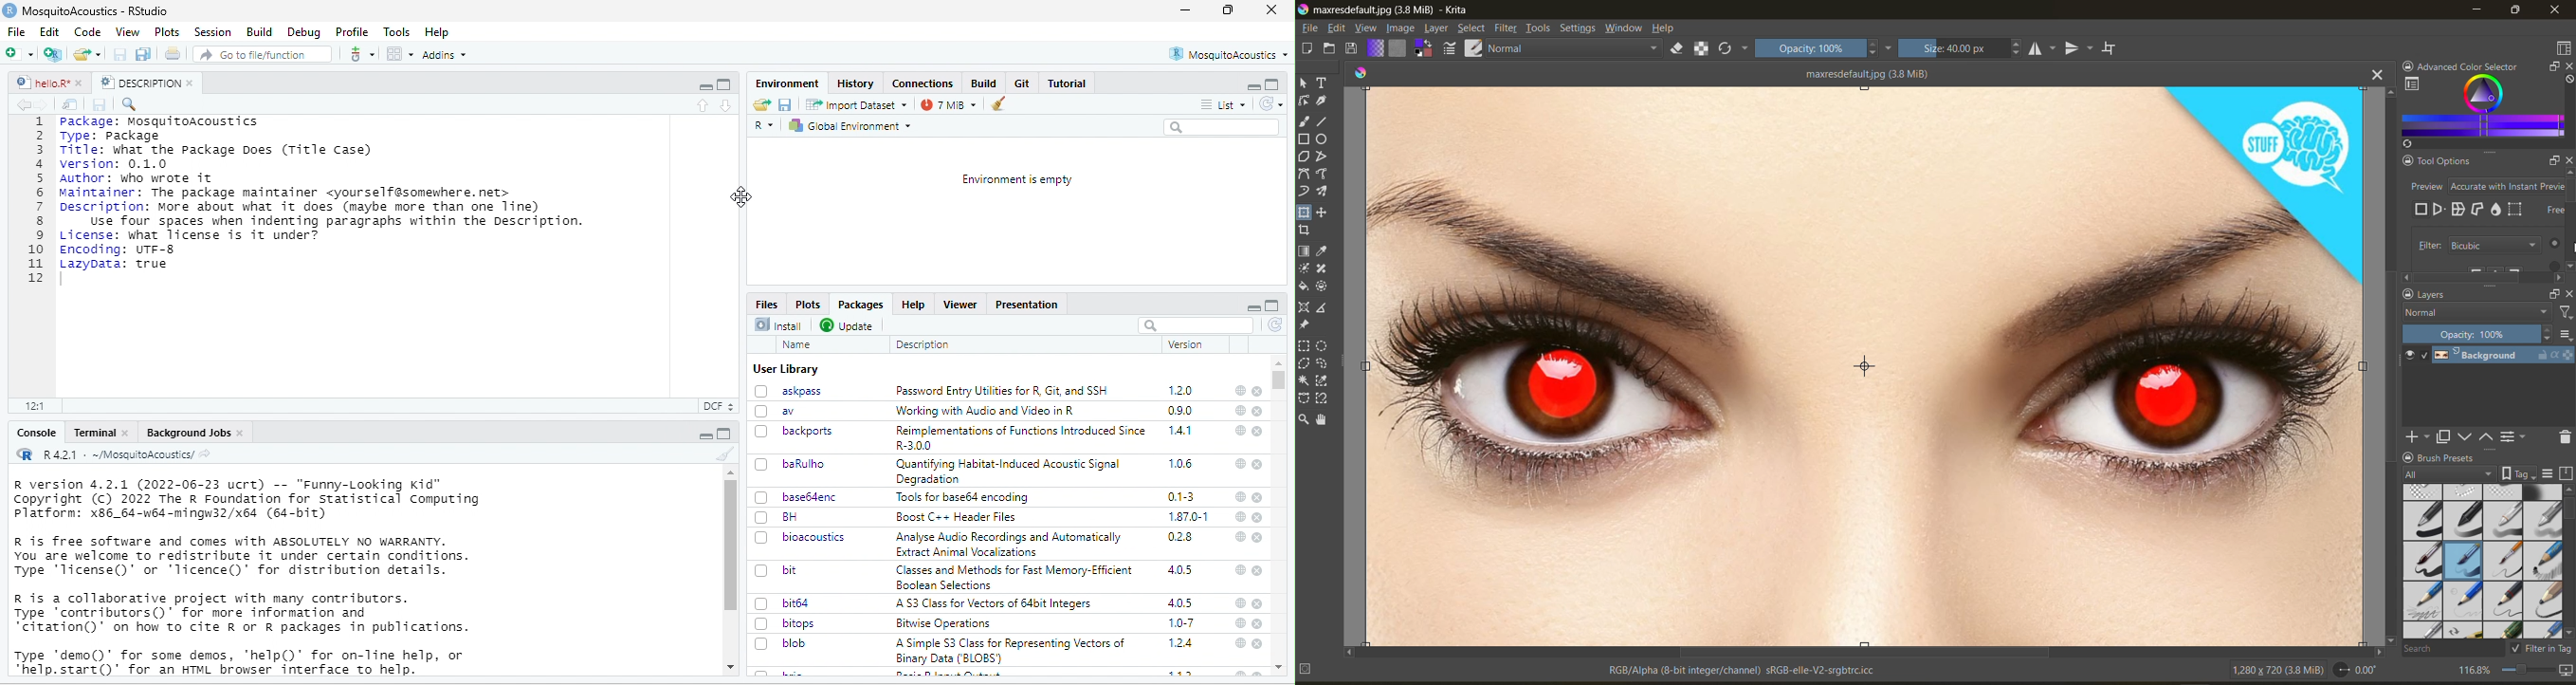 This screenshot has height=700, width=2576. What do you see at coordinates (1023, 83) in the screenshot?
I see `Git` at bounding box center [1023, 83].